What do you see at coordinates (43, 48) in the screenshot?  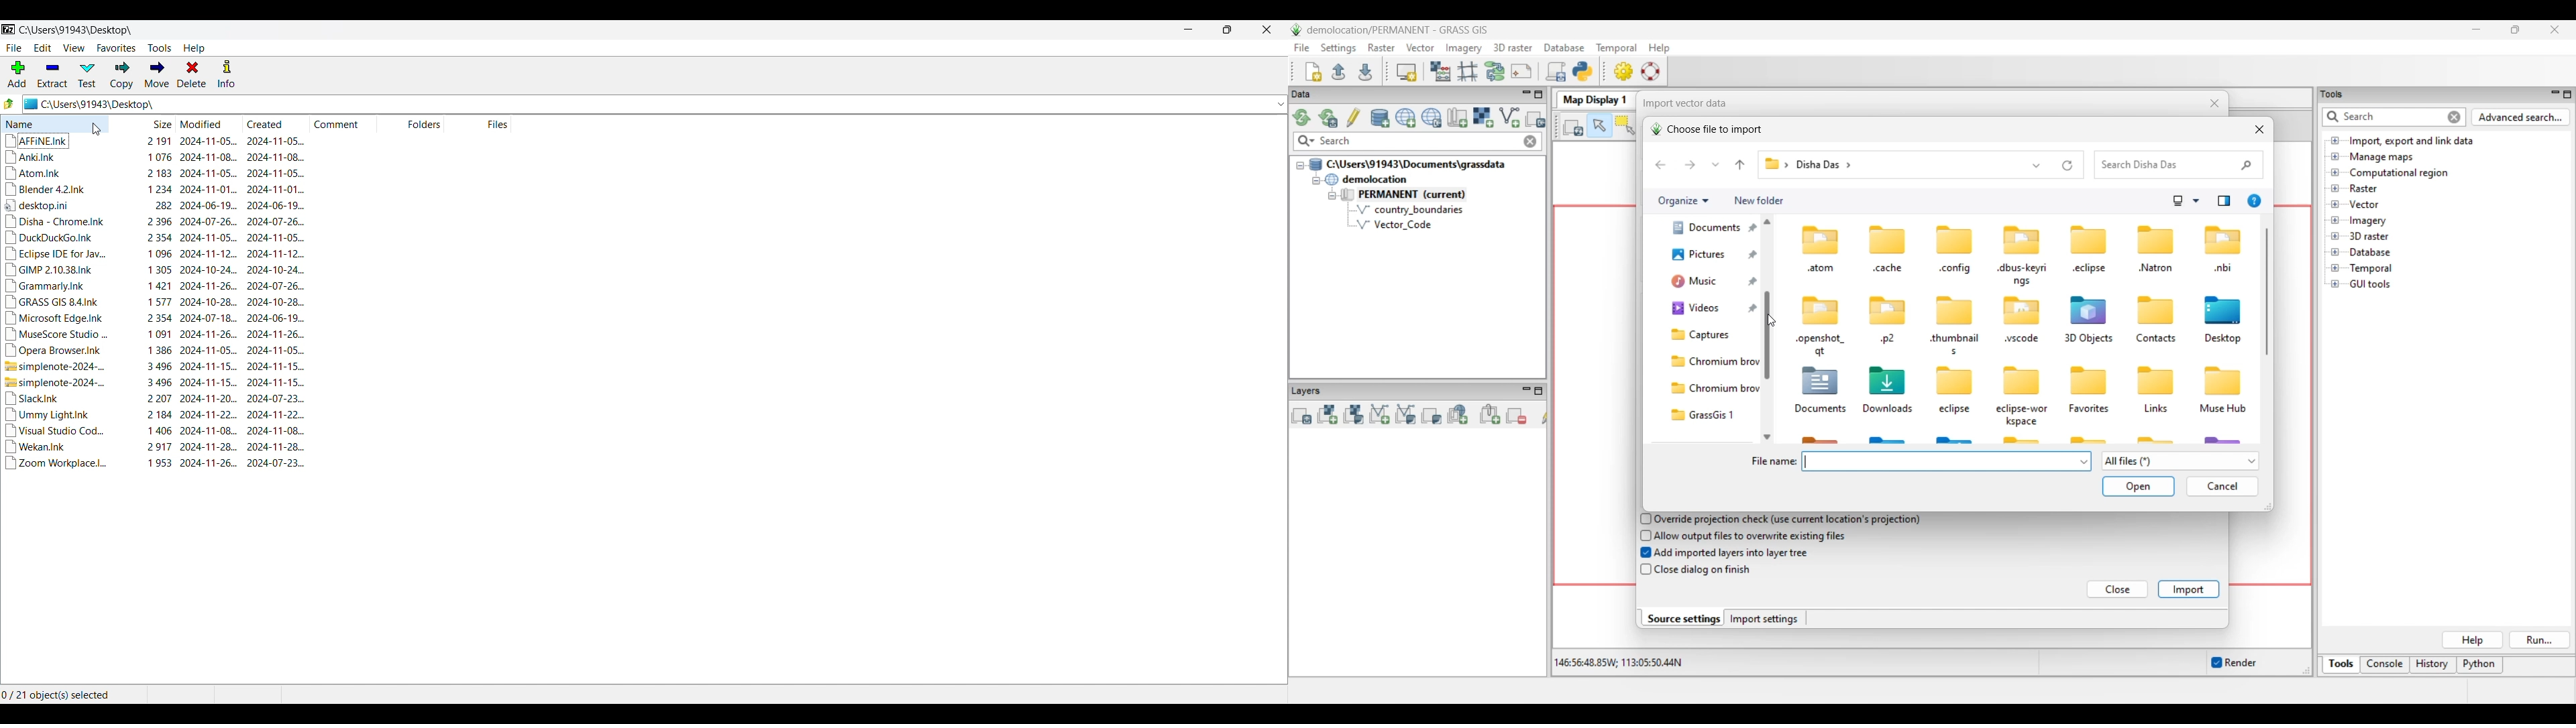 I see `Edit` at bounding box center [43, 48].